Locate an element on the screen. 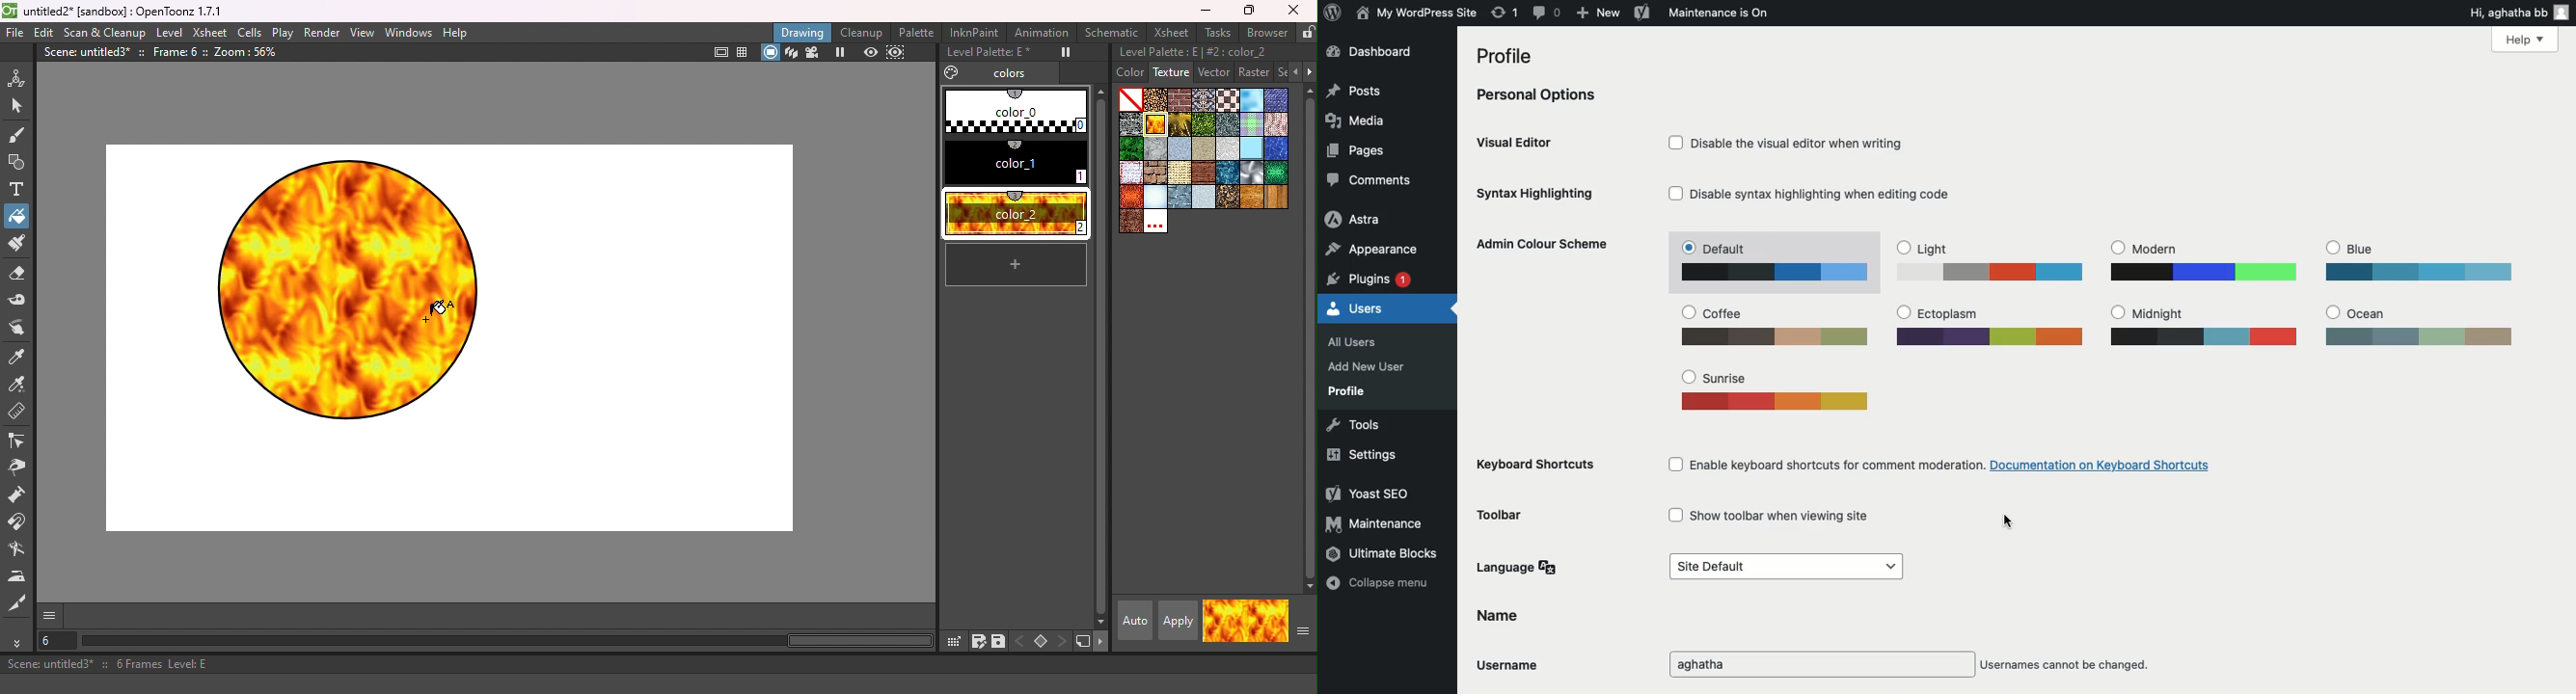 This screenshot has width=2576, height=700. Midnight is located at coordinates (2208, 325).